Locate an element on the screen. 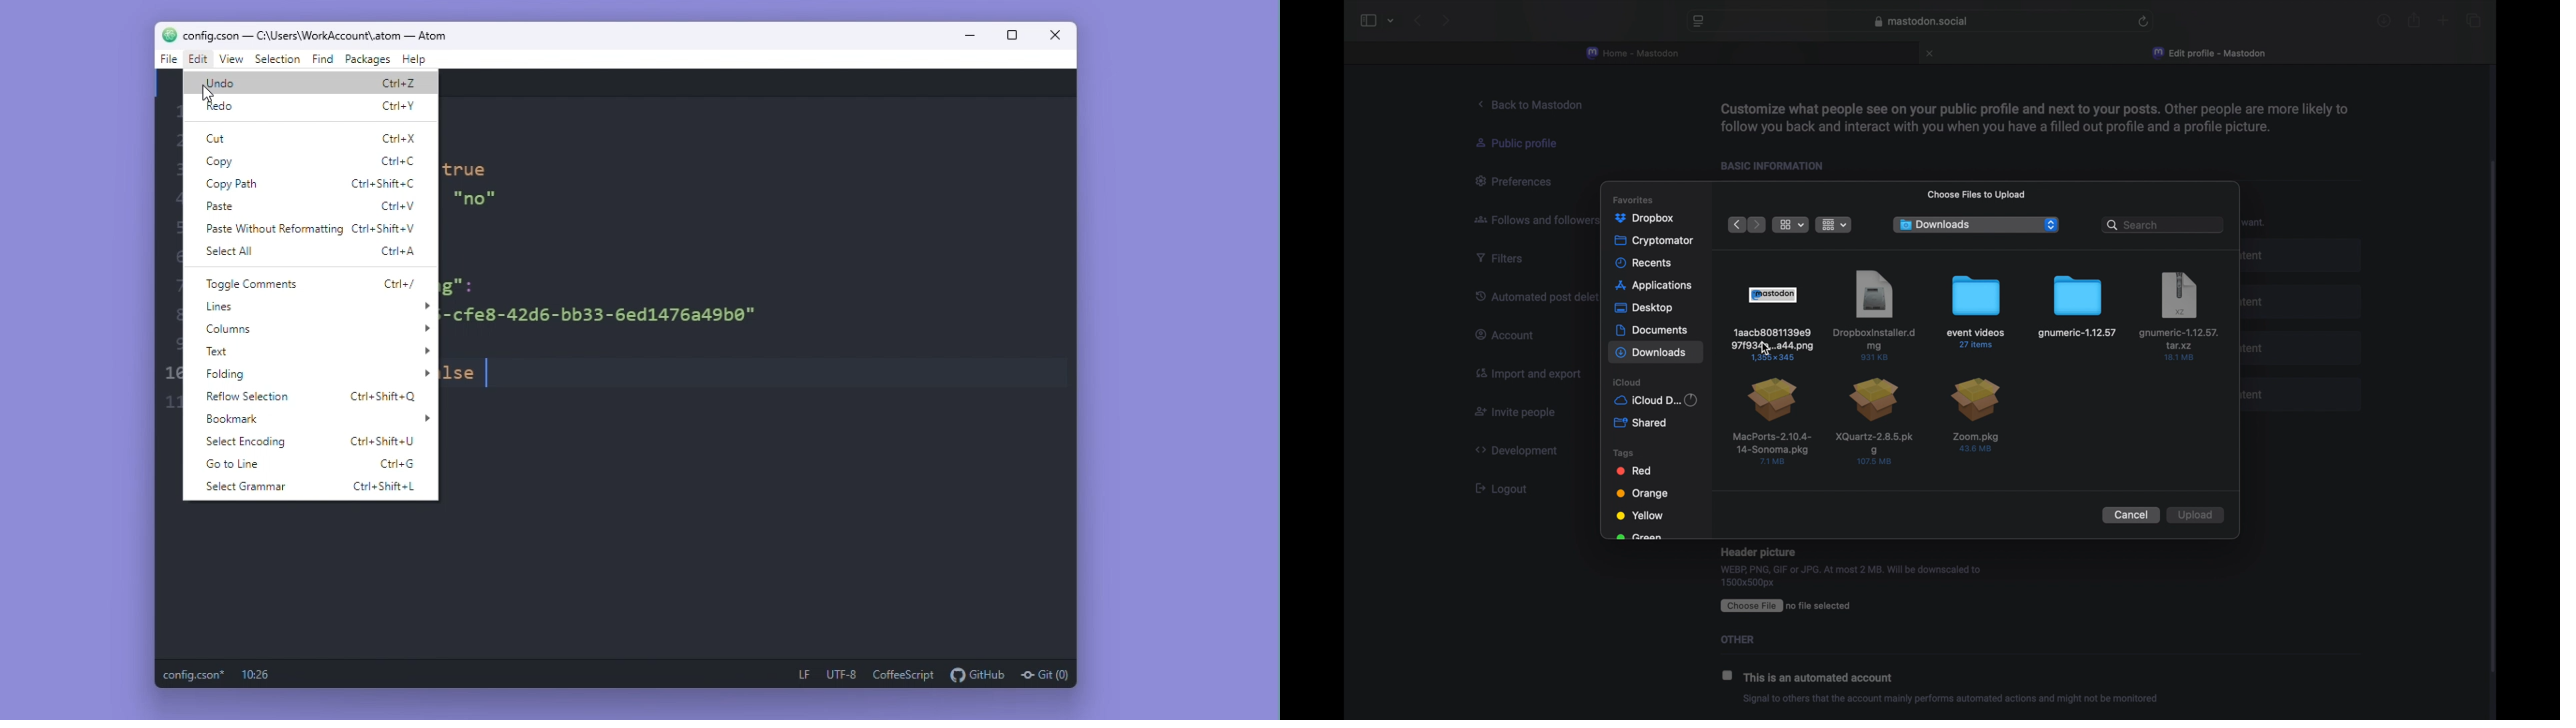 The image size is (2576, 728). reflow selection is located at coordinates (255, 396).